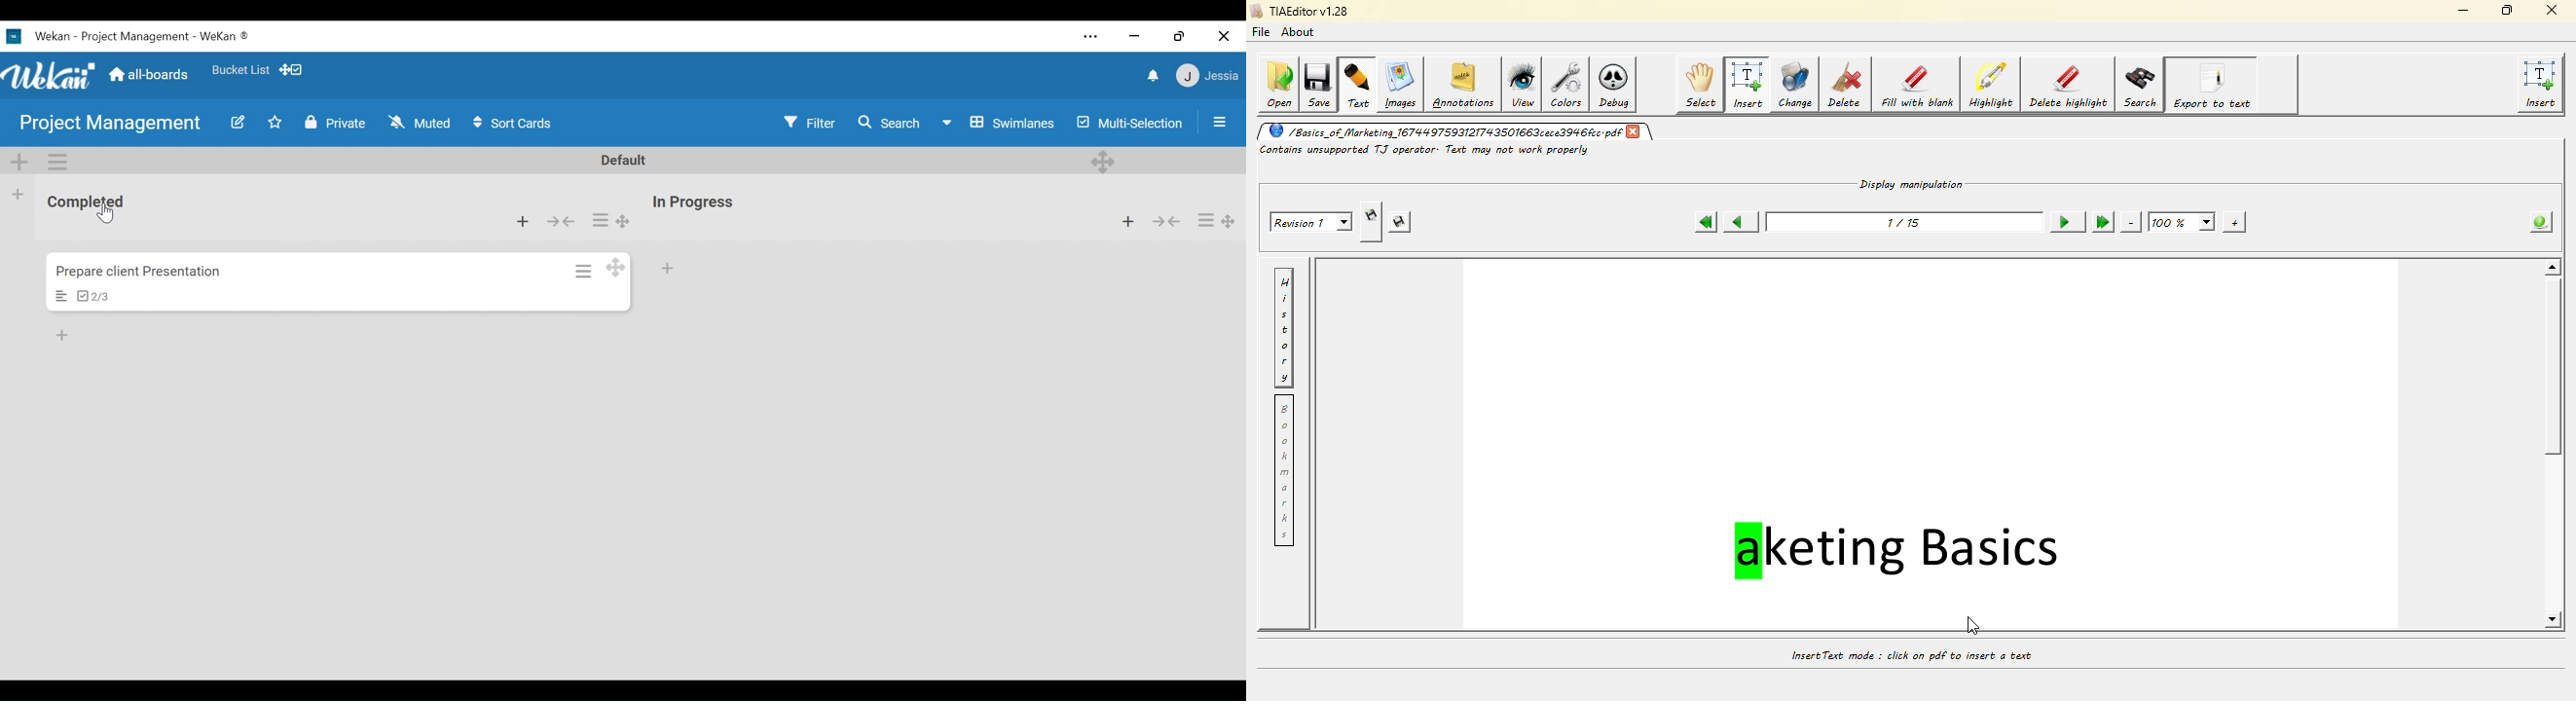  Describe the element at coordinates (624, 221) in the screenshot. I see `Desktop drag handles` at that location.